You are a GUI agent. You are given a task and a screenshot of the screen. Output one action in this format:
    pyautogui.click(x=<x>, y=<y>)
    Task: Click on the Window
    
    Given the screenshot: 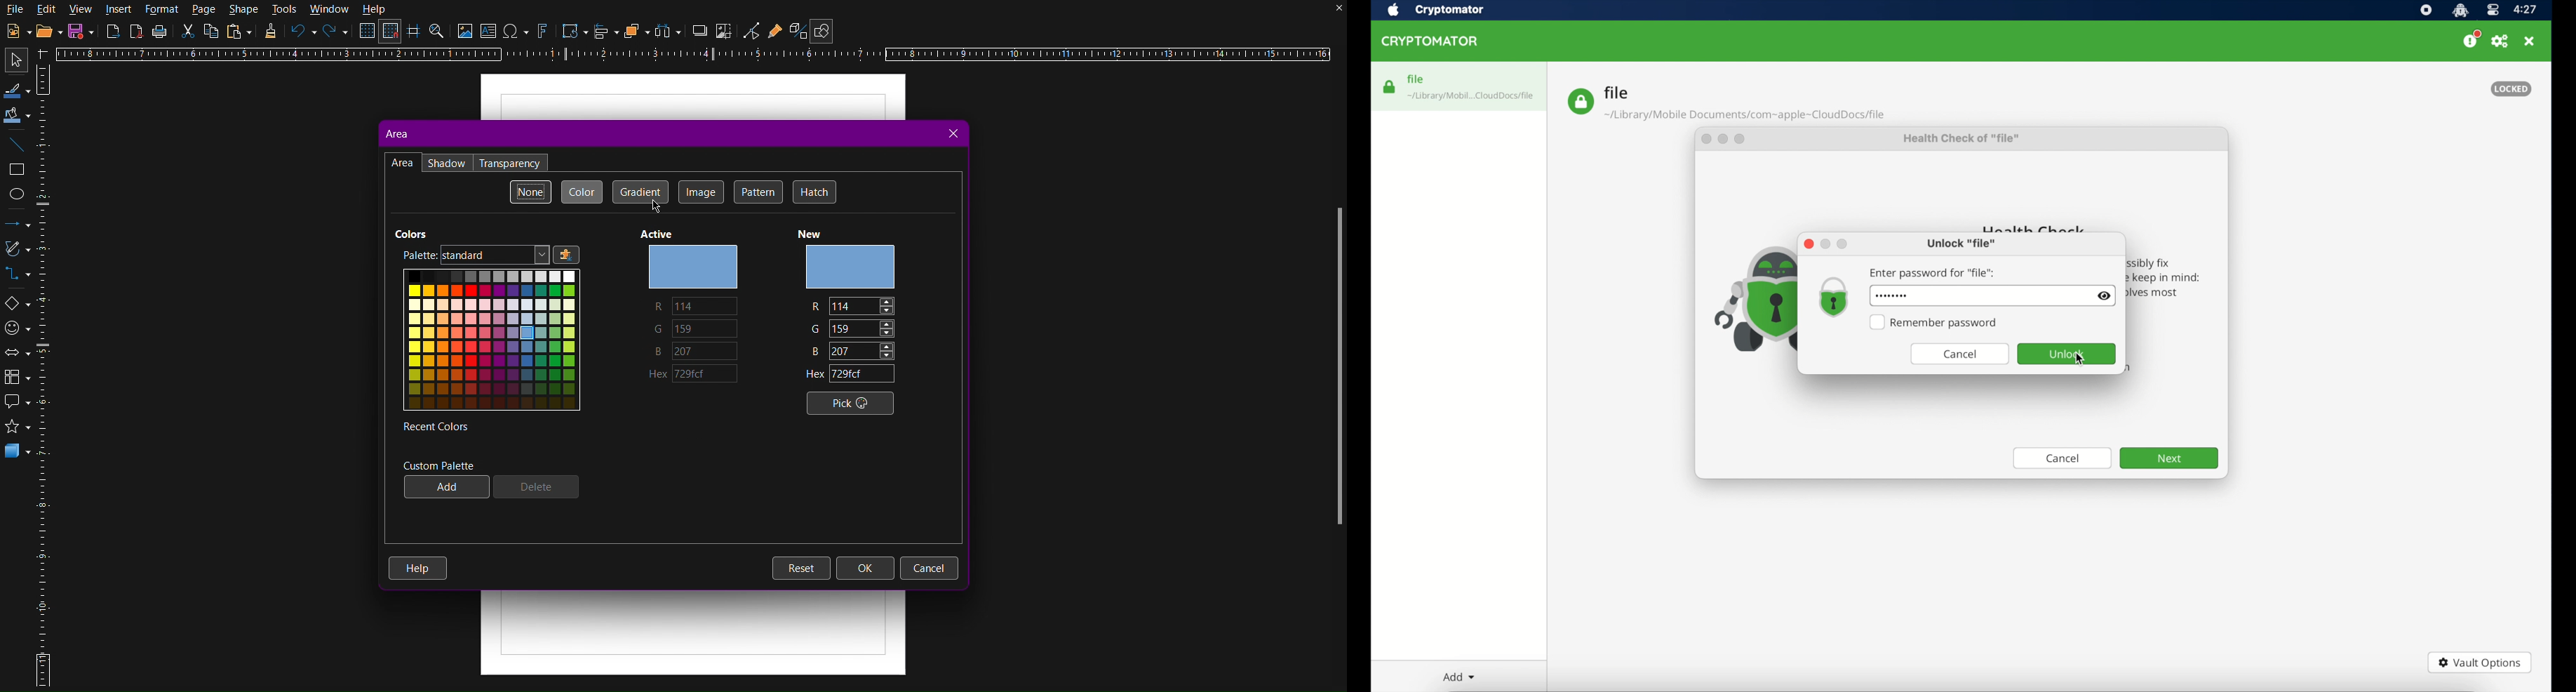 What is the action you would take?
    pyautogui.click(x=328, y=9)
    